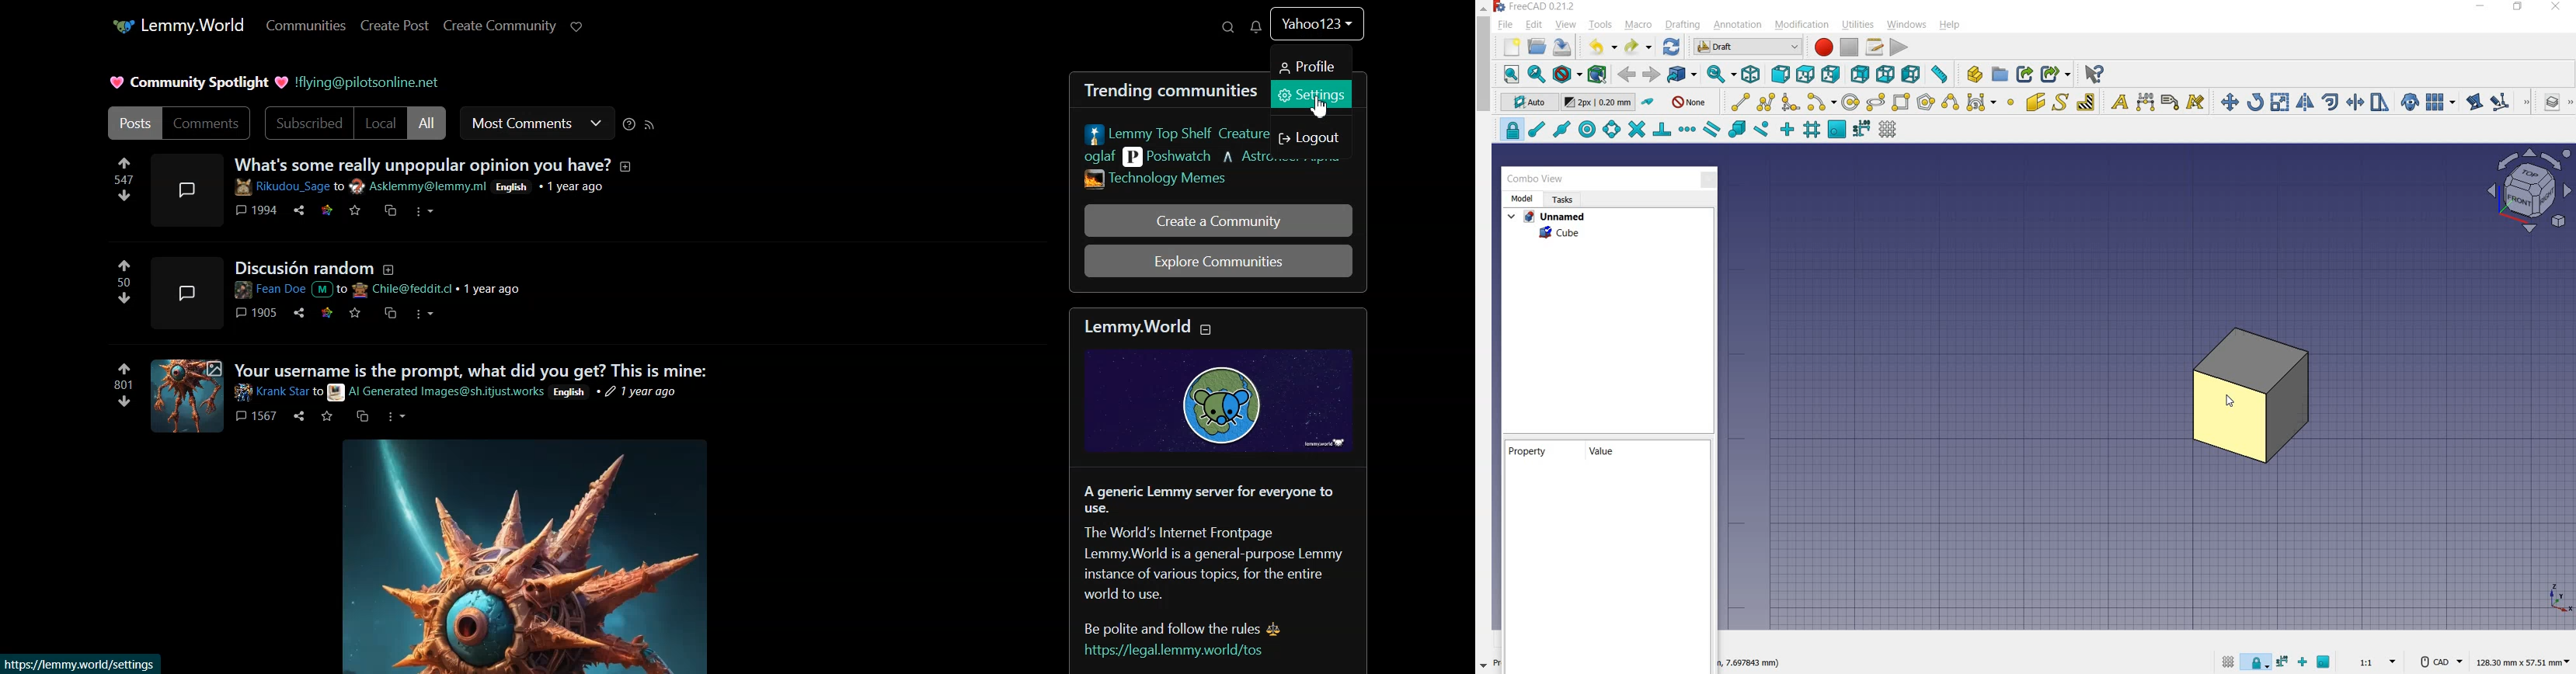 Image resolution: width=2576 pixels, height=700 pixels. Describe the element at coordinates (2146, 102) in the screenshot. I see `dimension` at that location.